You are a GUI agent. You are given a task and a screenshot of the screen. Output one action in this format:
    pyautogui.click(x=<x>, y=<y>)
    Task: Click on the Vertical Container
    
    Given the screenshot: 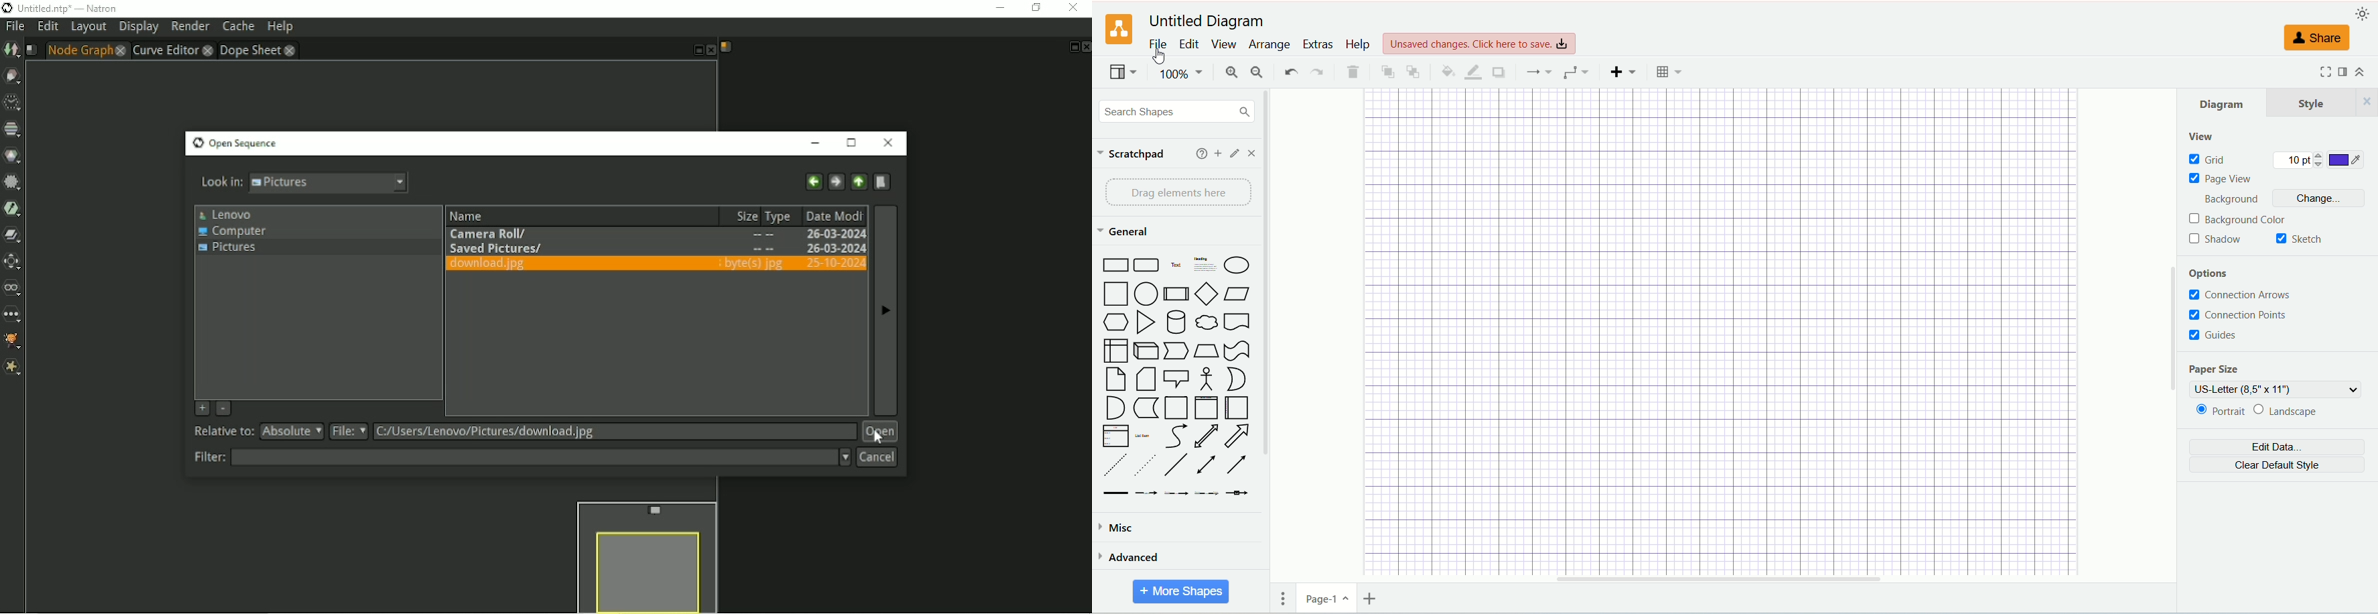 What is the action you would take?
    pyautogui.click(x=1206, y=408)
    